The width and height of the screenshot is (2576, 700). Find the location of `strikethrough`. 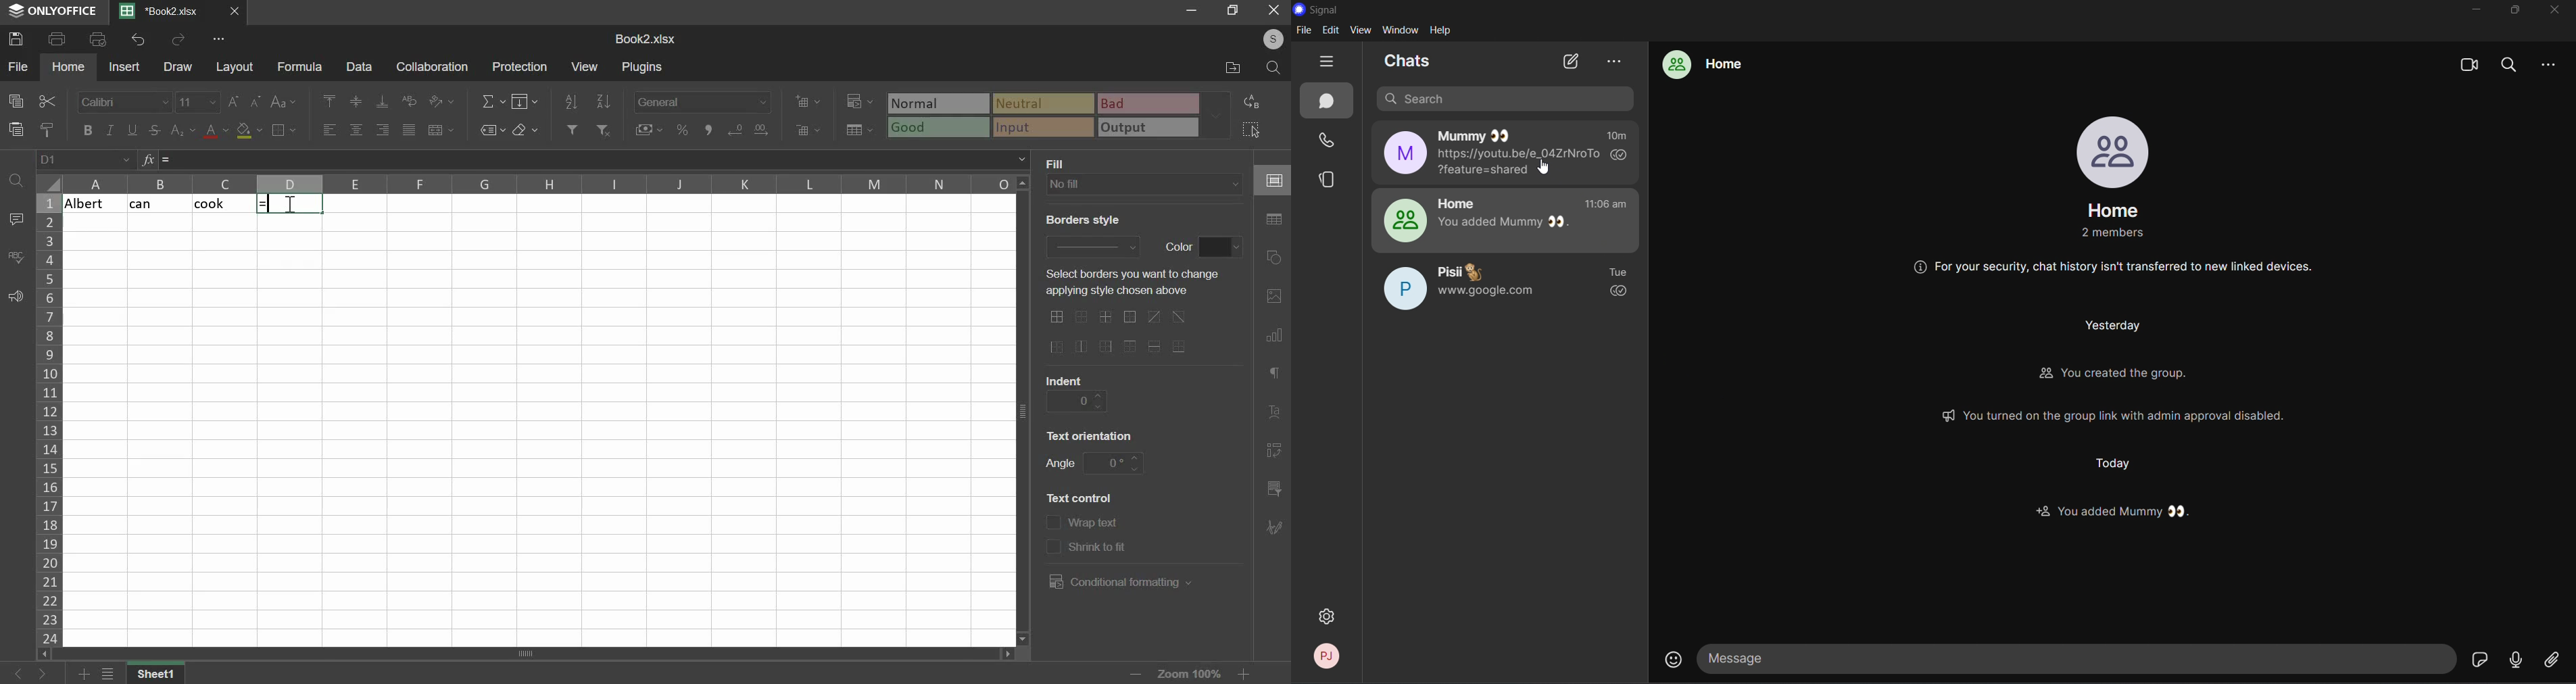

strikethrough is located at coordinates (153, 130).